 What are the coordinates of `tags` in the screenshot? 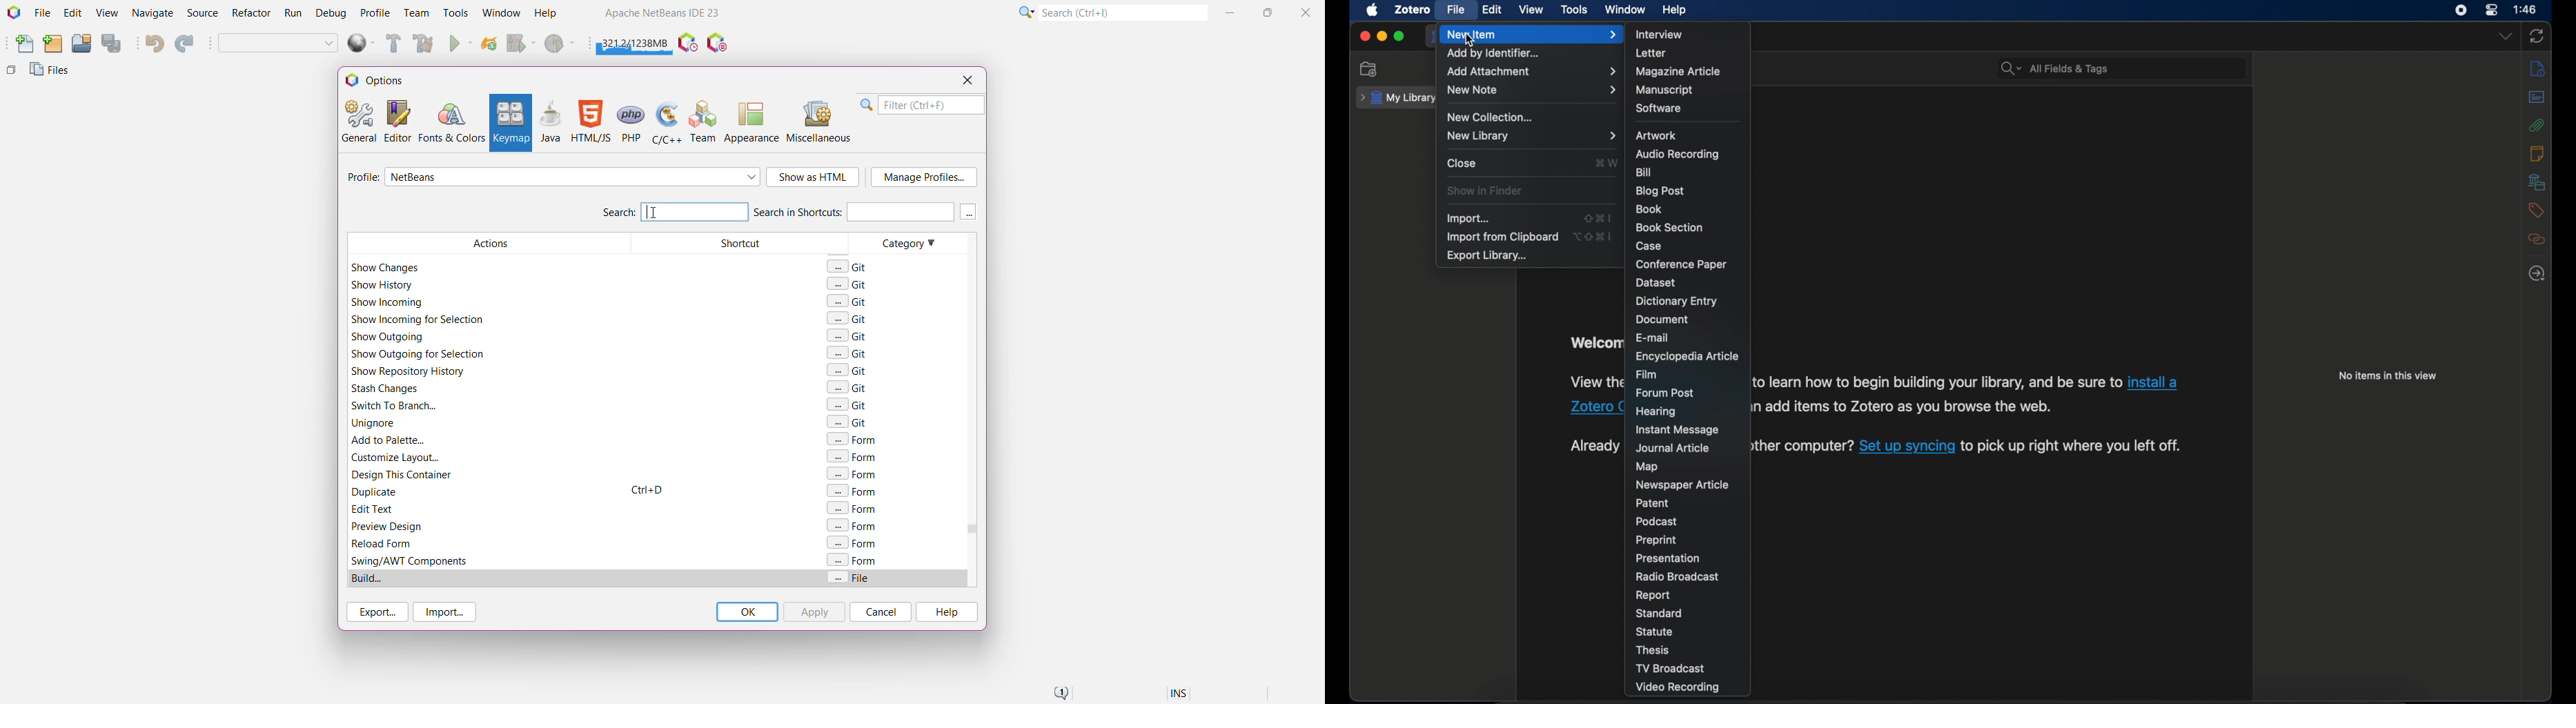 It's located at (2538, 211).